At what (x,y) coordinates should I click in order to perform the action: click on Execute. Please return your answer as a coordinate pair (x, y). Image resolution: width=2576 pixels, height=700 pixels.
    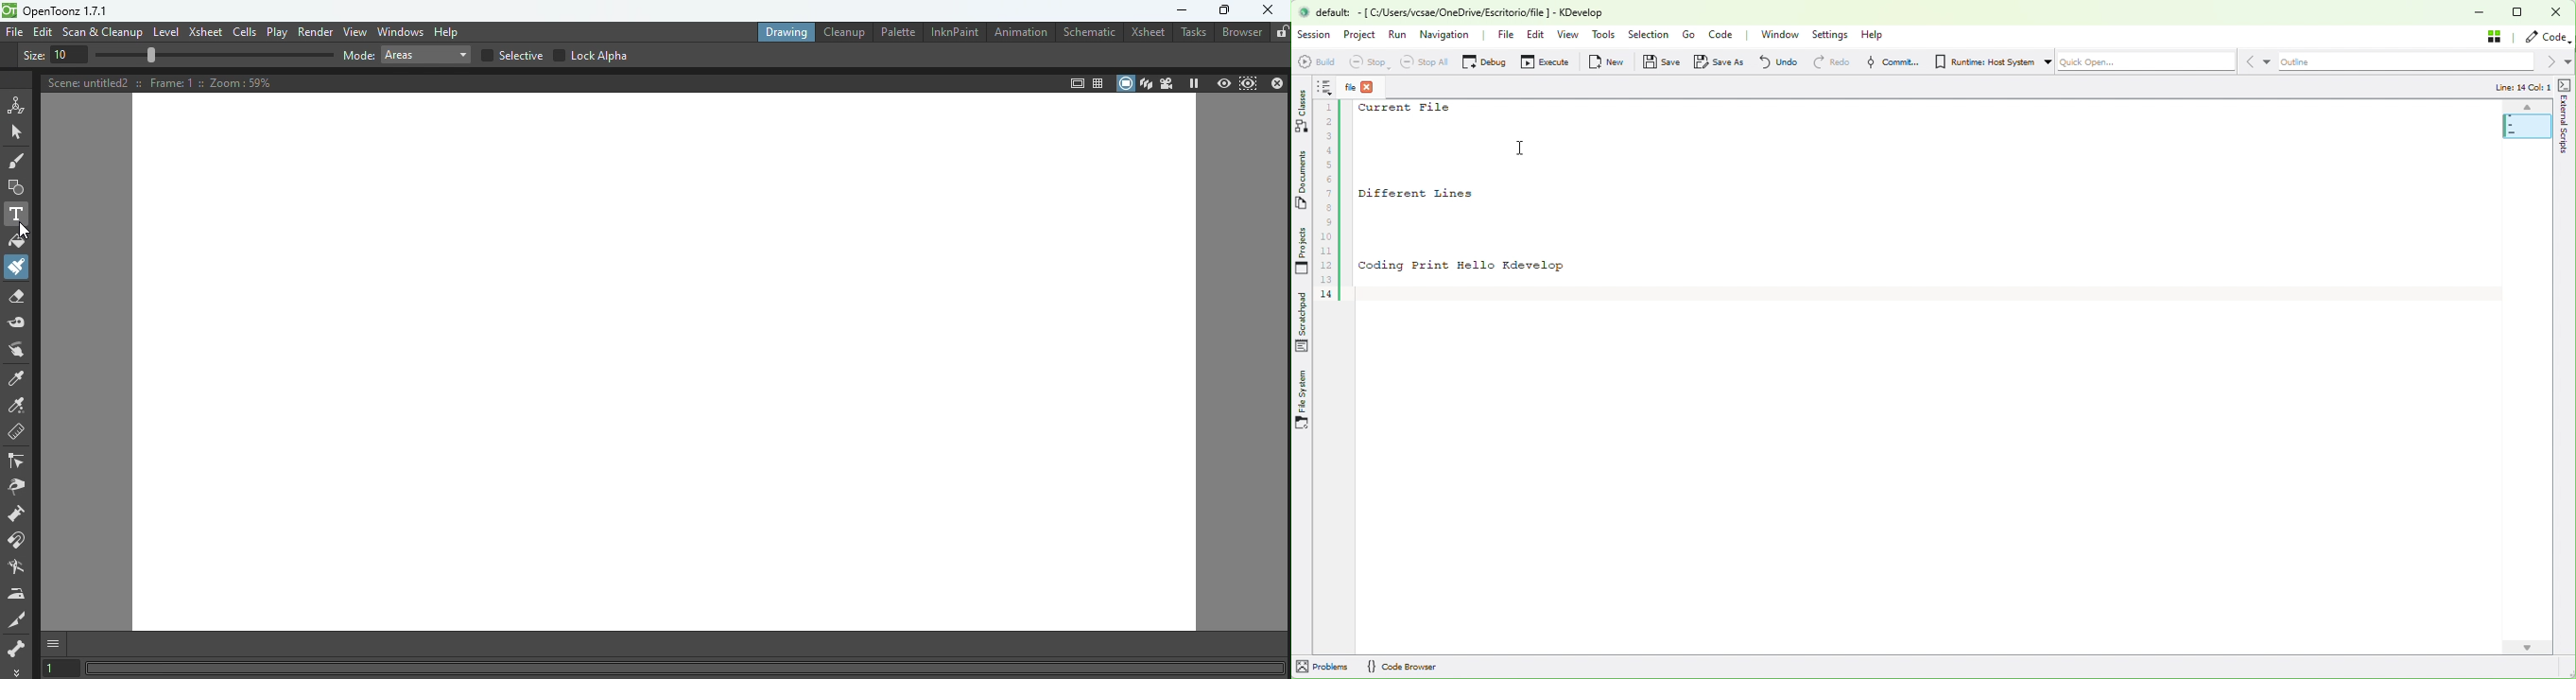
    Looking at the image, I should click on (1541, 61).